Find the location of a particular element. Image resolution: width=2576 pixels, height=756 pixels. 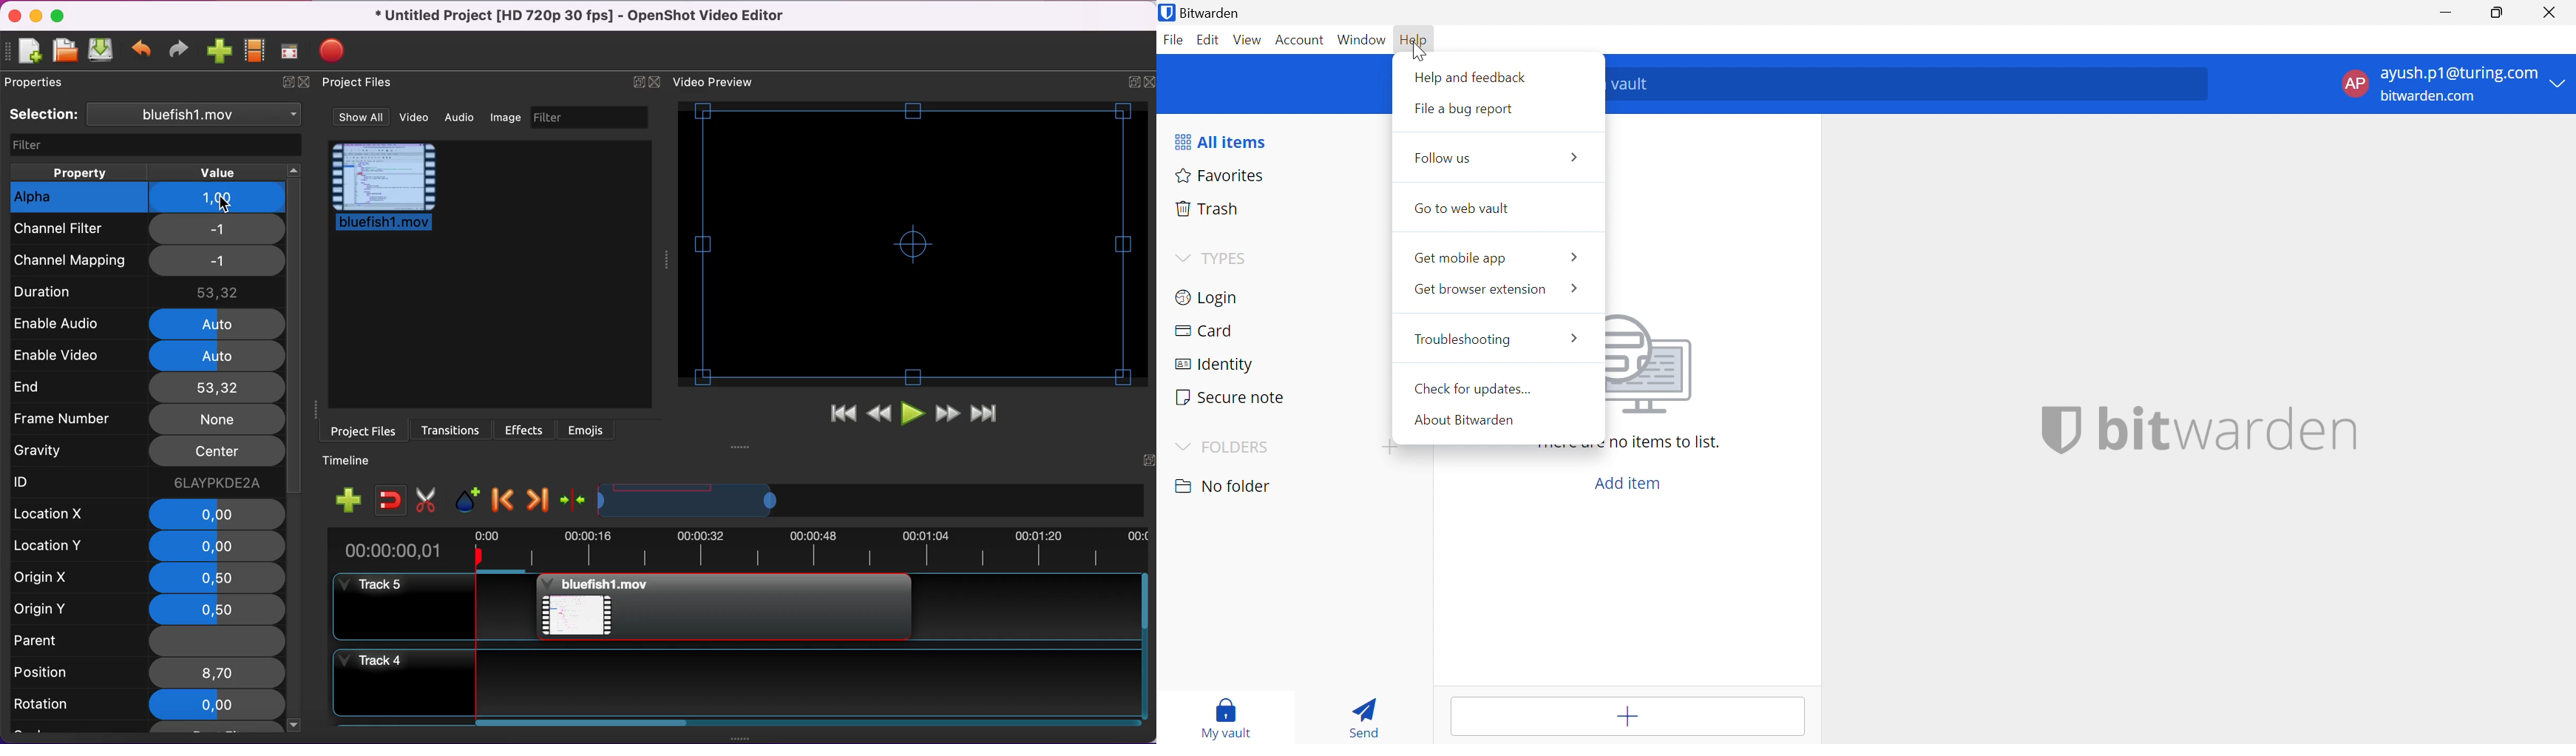

location y is located at coordinates (64, 548).